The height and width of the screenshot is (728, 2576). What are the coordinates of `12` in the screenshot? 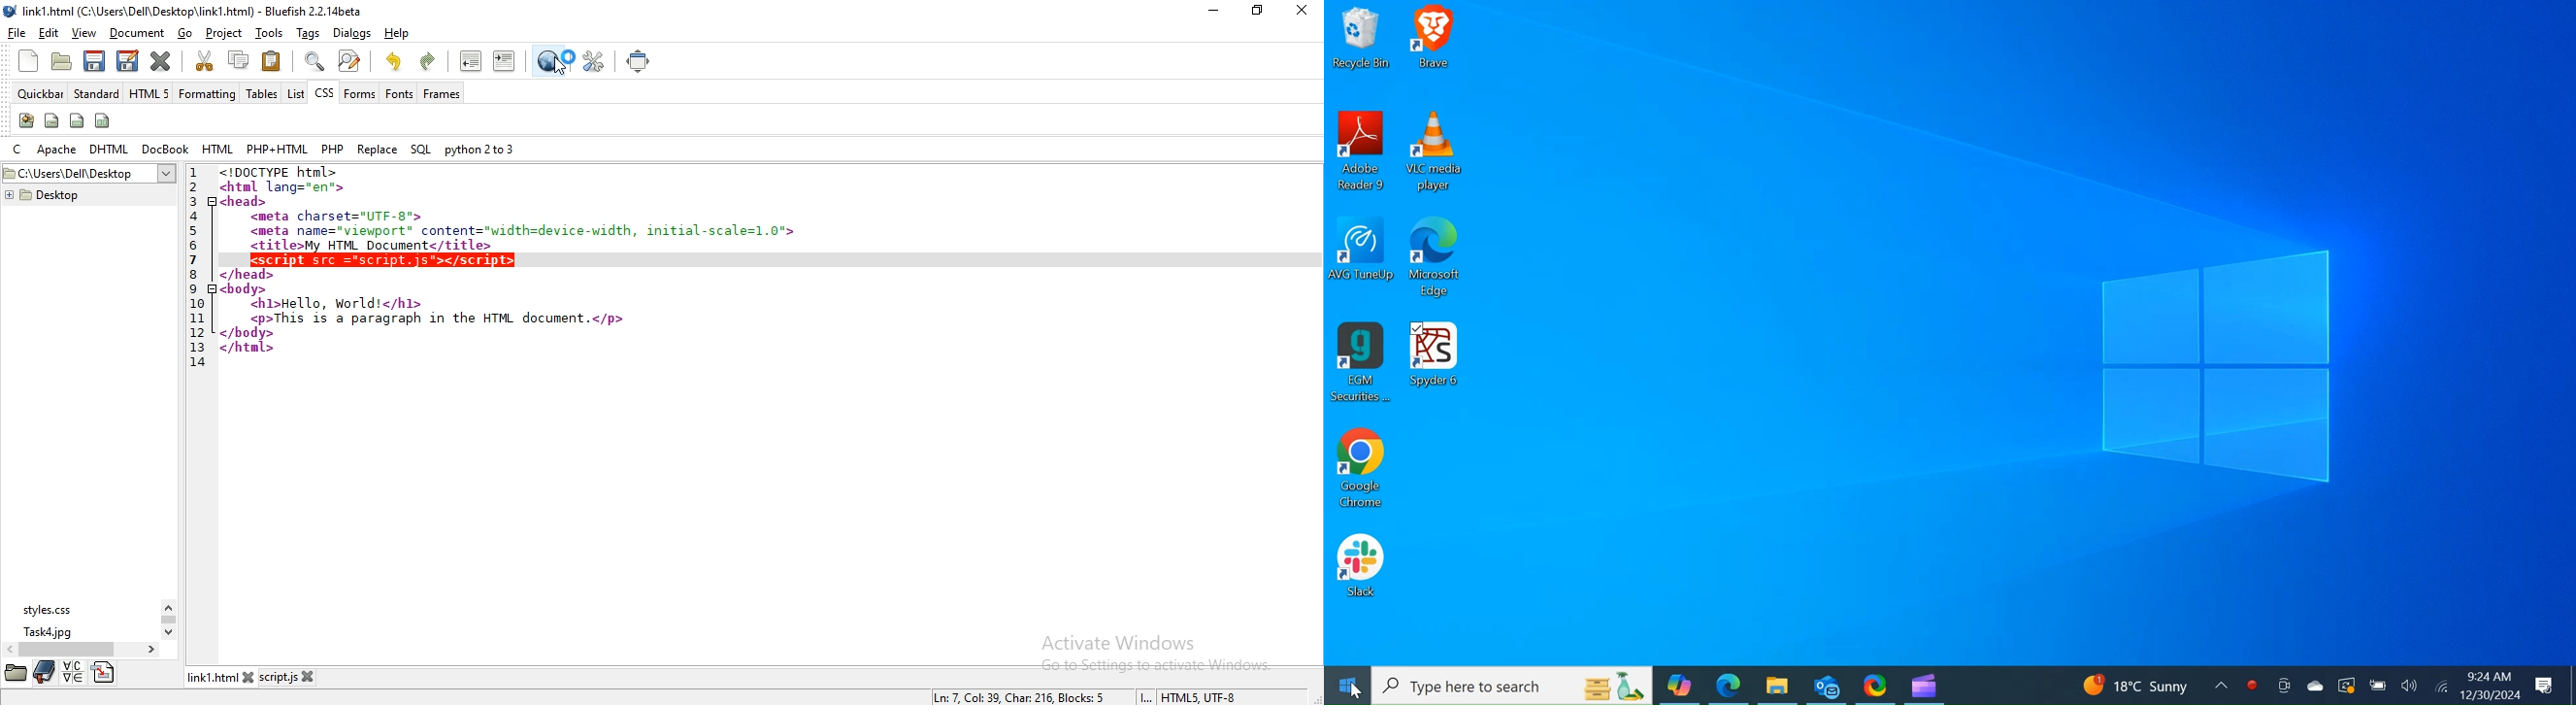 It's located at (197, 334).